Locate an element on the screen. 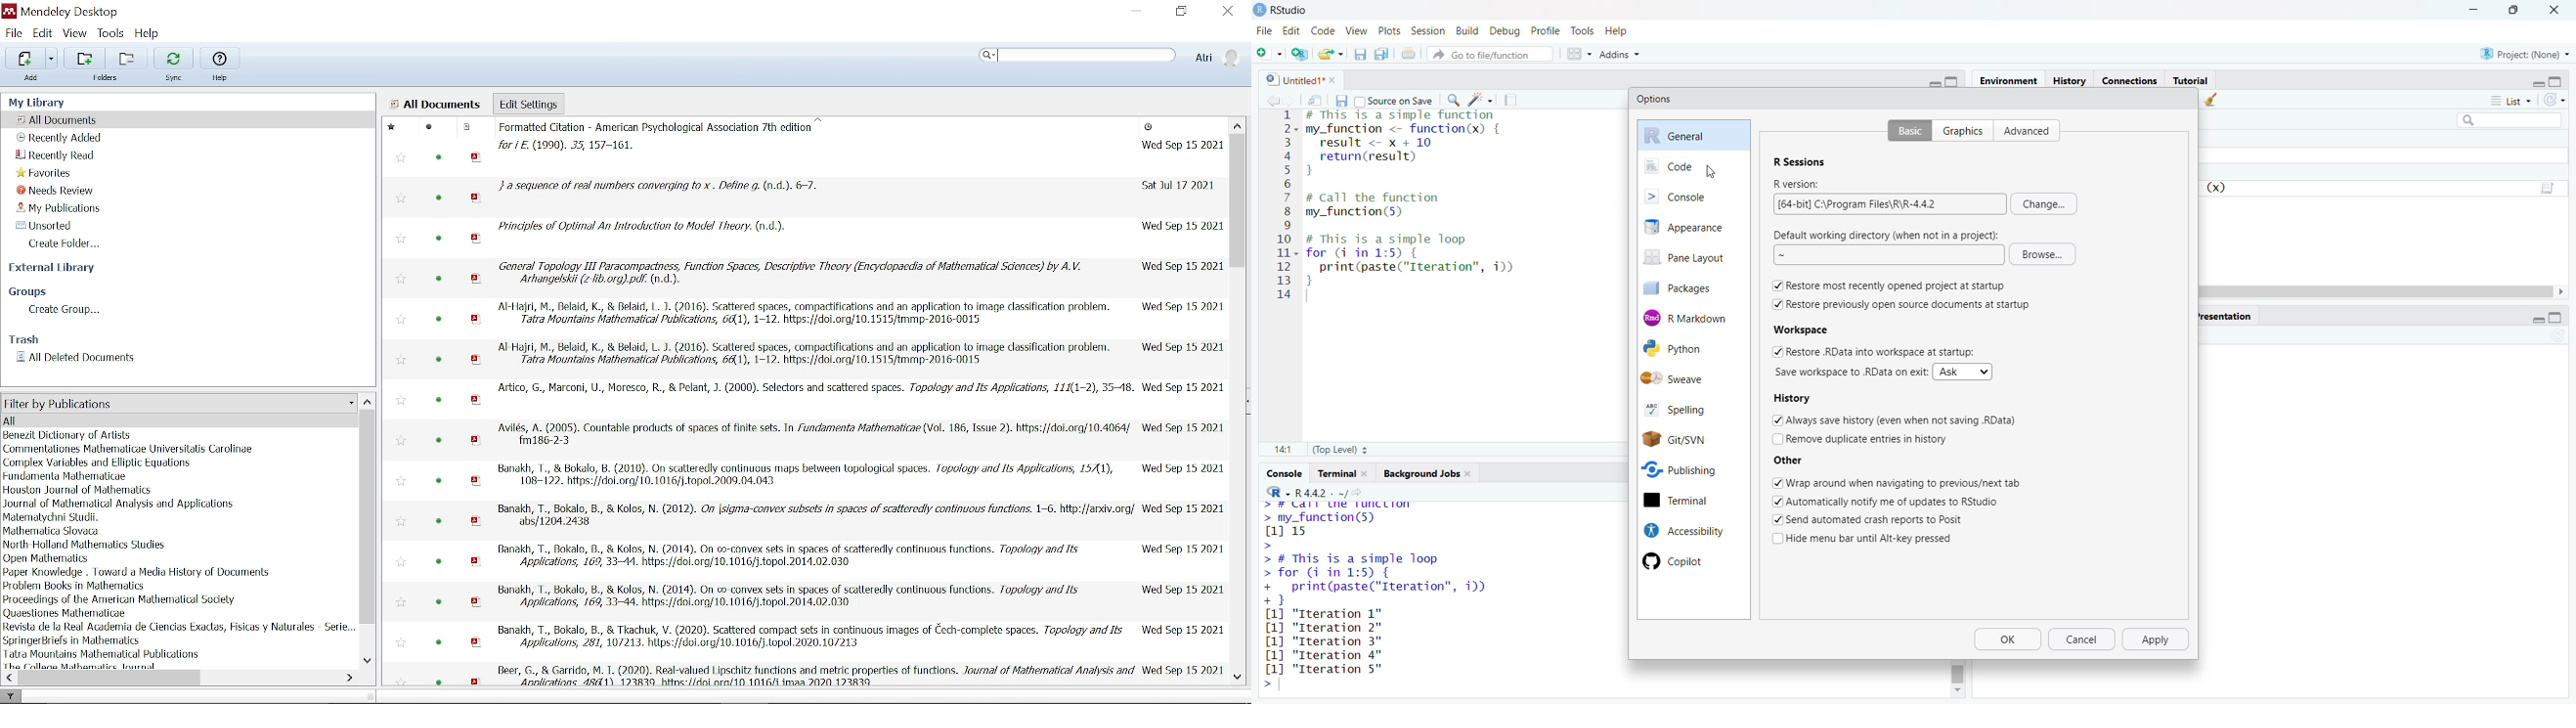 This screenshot has height=728, width=2576. move down is located at coordinates (1957, 692).